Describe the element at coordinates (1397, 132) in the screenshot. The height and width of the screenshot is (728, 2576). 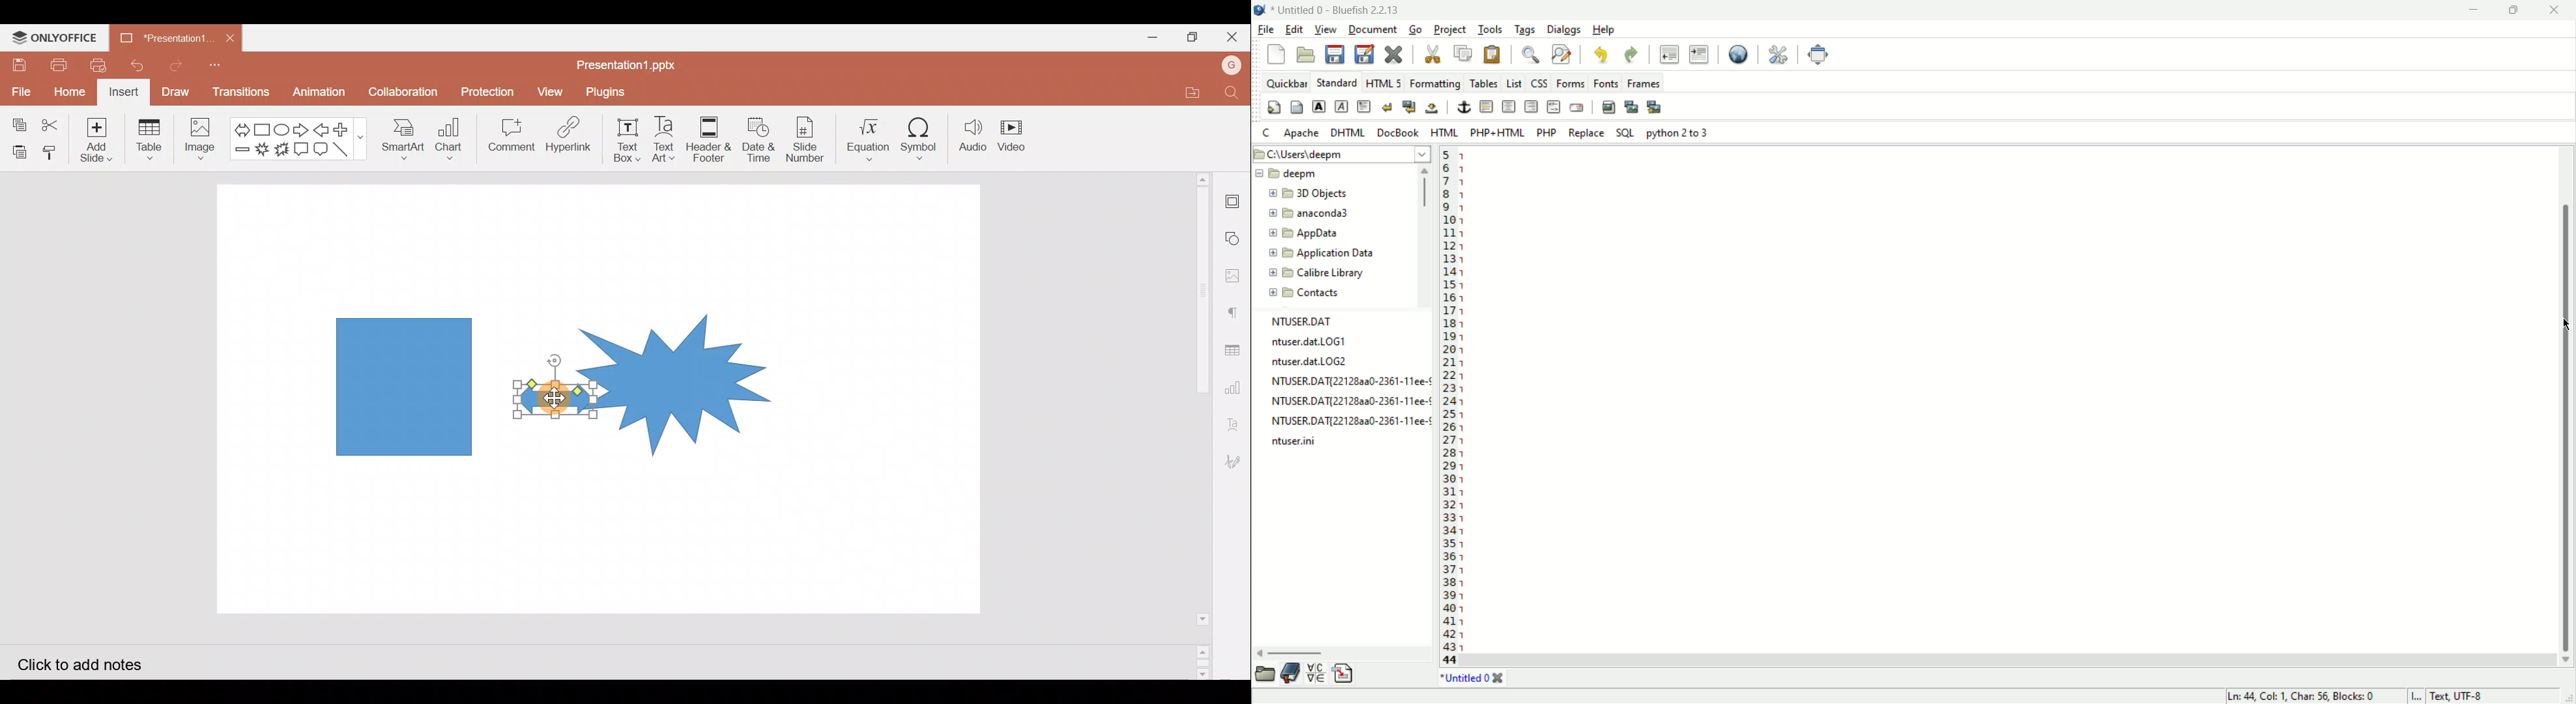
I see `DocBook` at that location.